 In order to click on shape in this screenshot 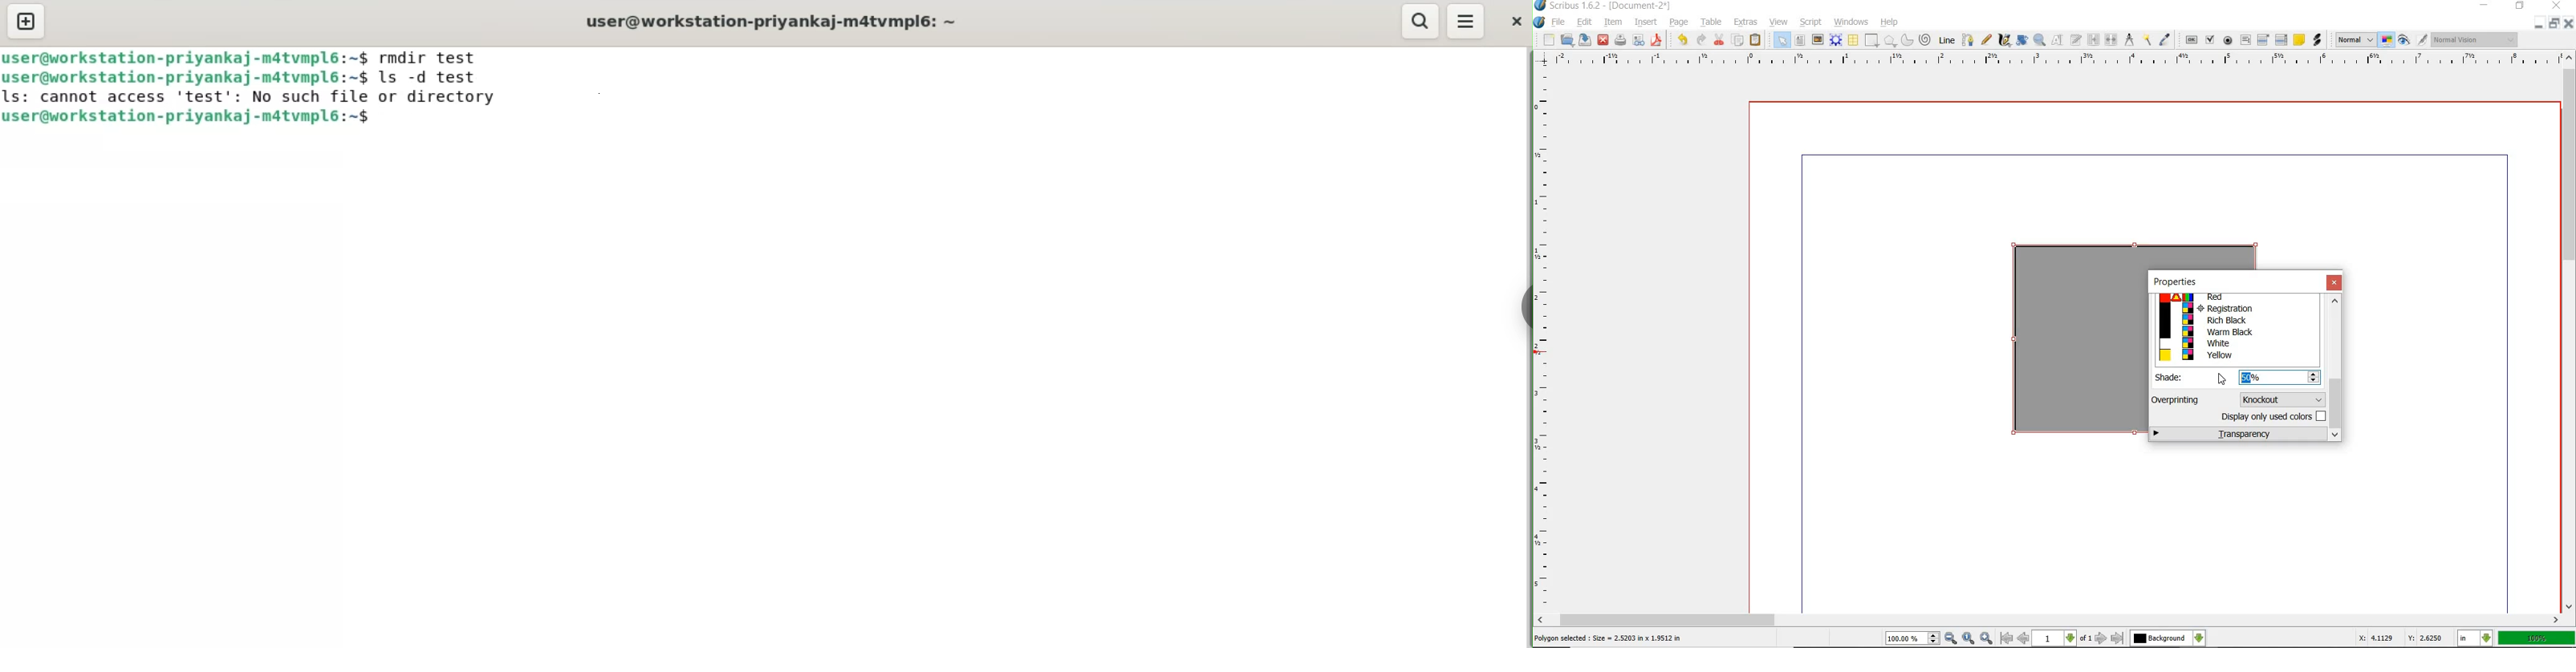, I will do `click(1872, 40)`.